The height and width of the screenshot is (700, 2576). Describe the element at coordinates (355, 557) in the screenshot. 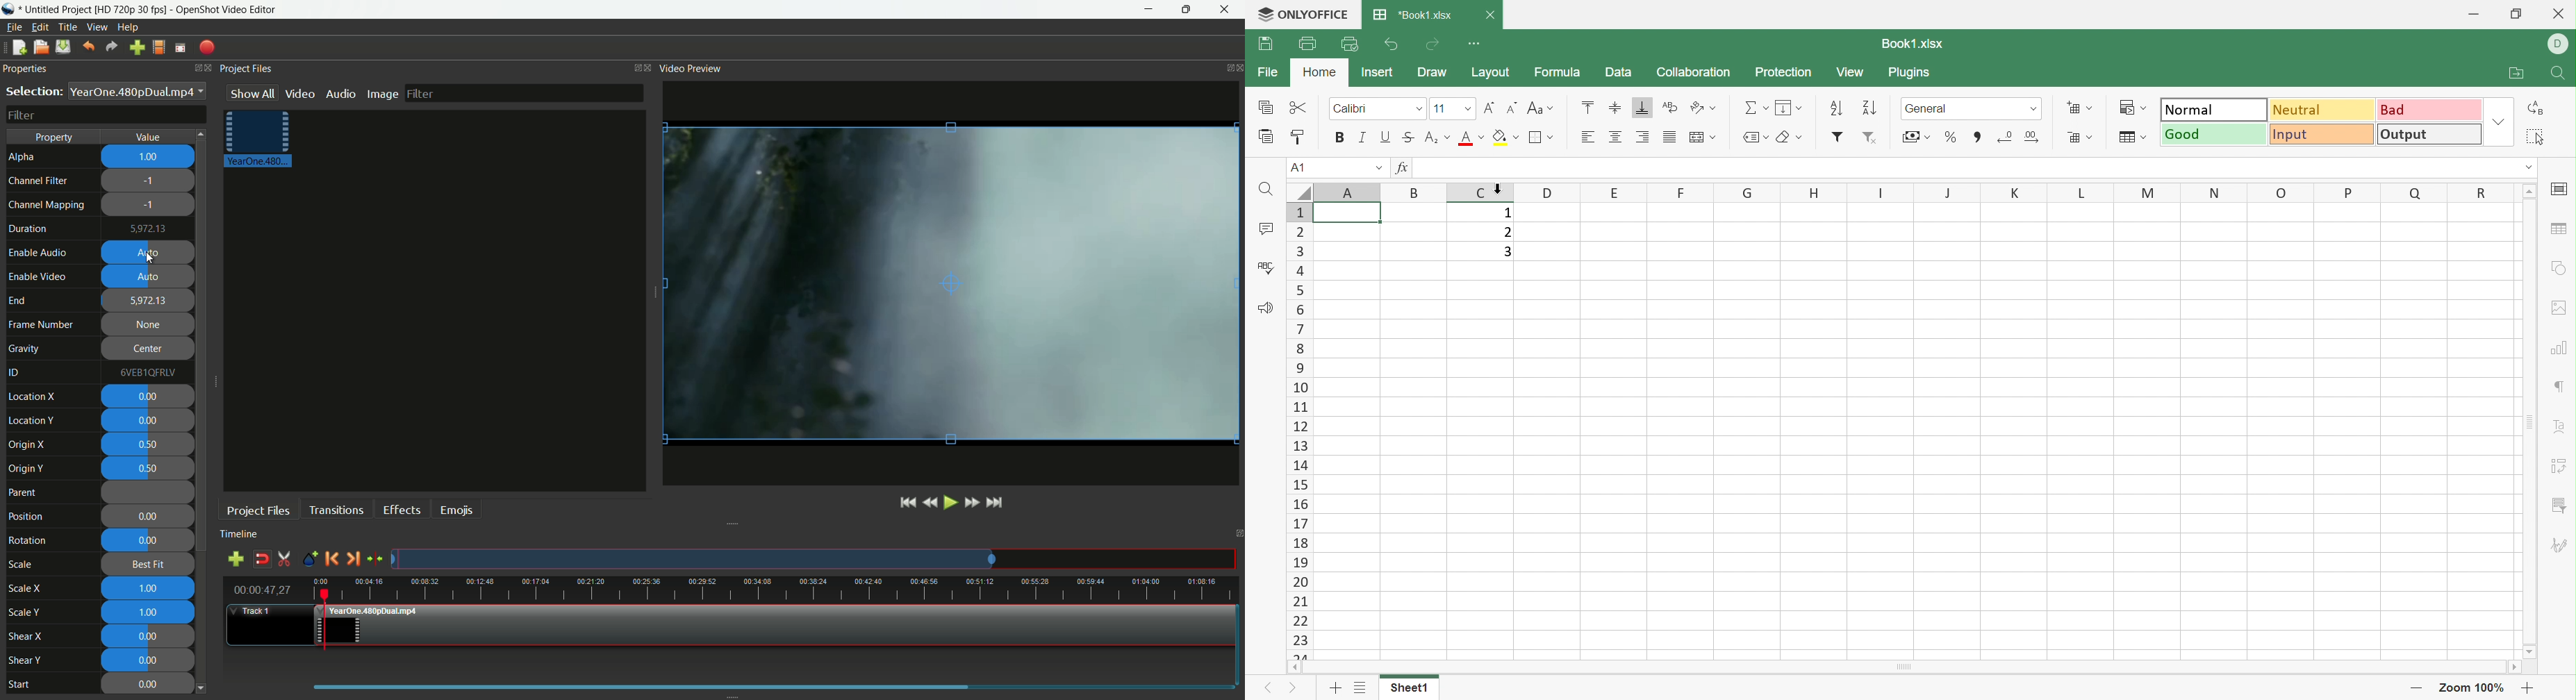

I see `next marker` at that location.